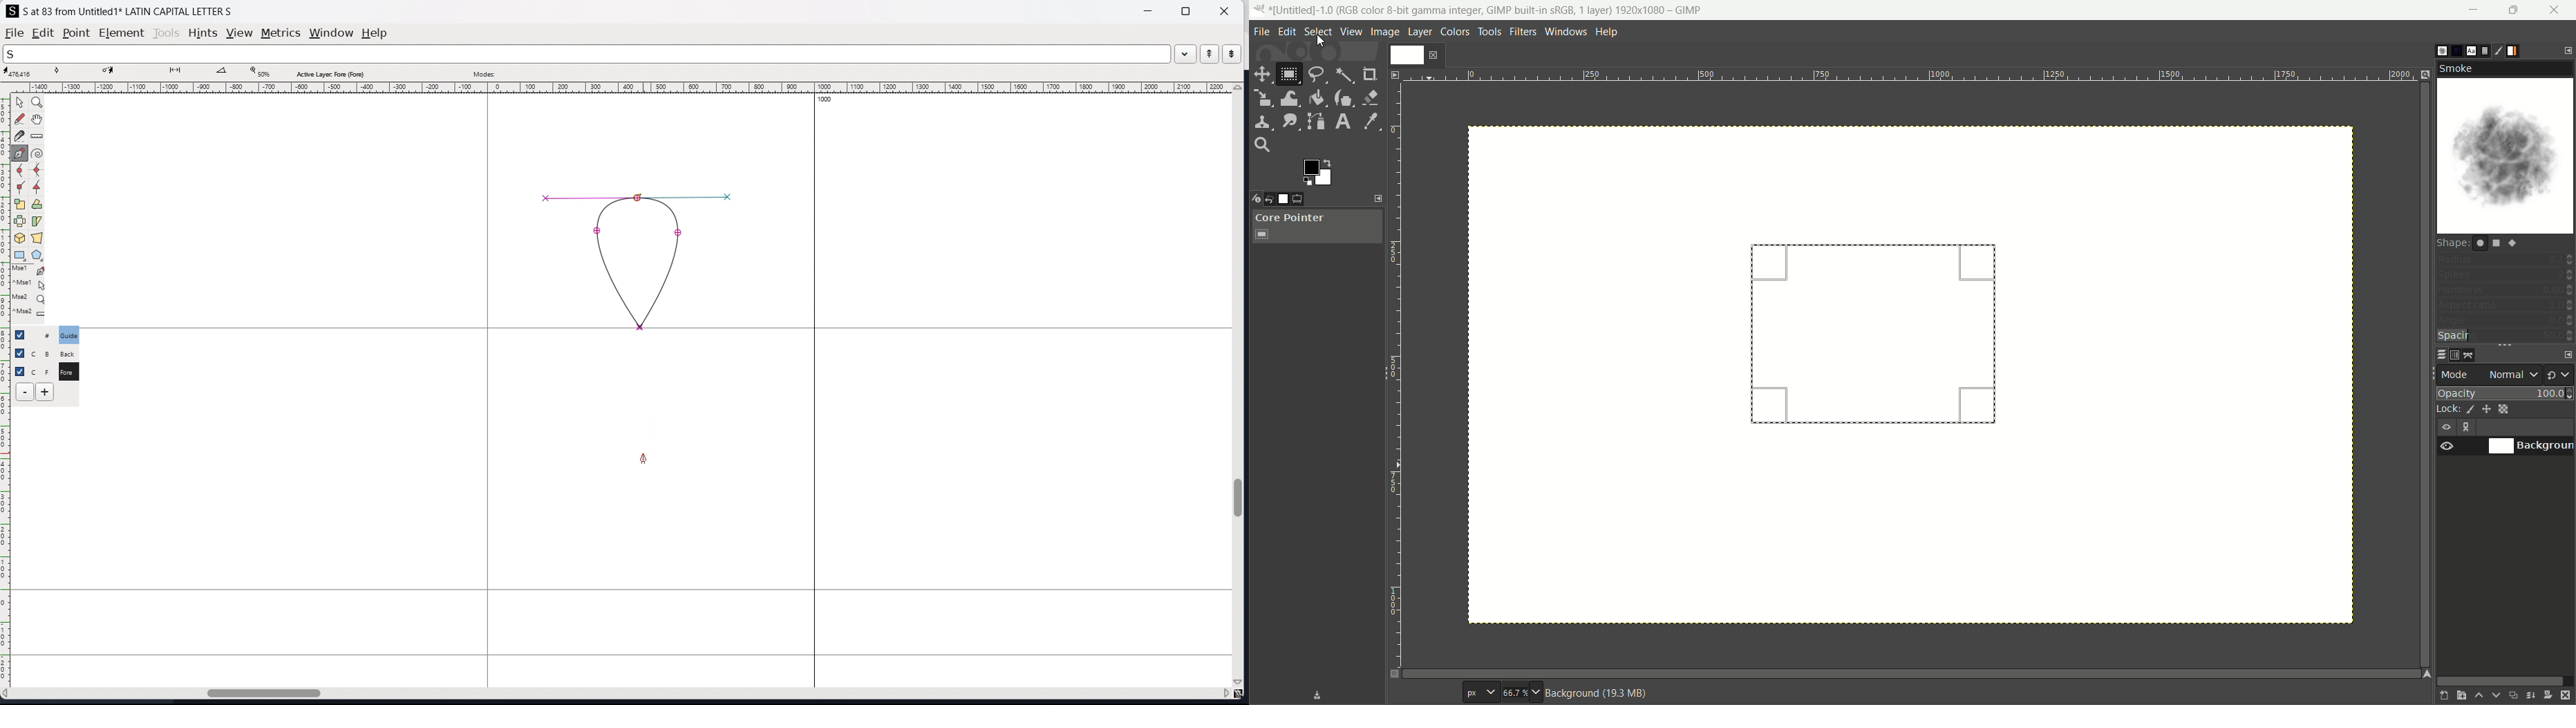 This screenshot has height=728, width=2576. What do you see at coordinates (1231, 53) in the screenshot?
I see `next word in the wordlist` at bounding box center [1231, 53].